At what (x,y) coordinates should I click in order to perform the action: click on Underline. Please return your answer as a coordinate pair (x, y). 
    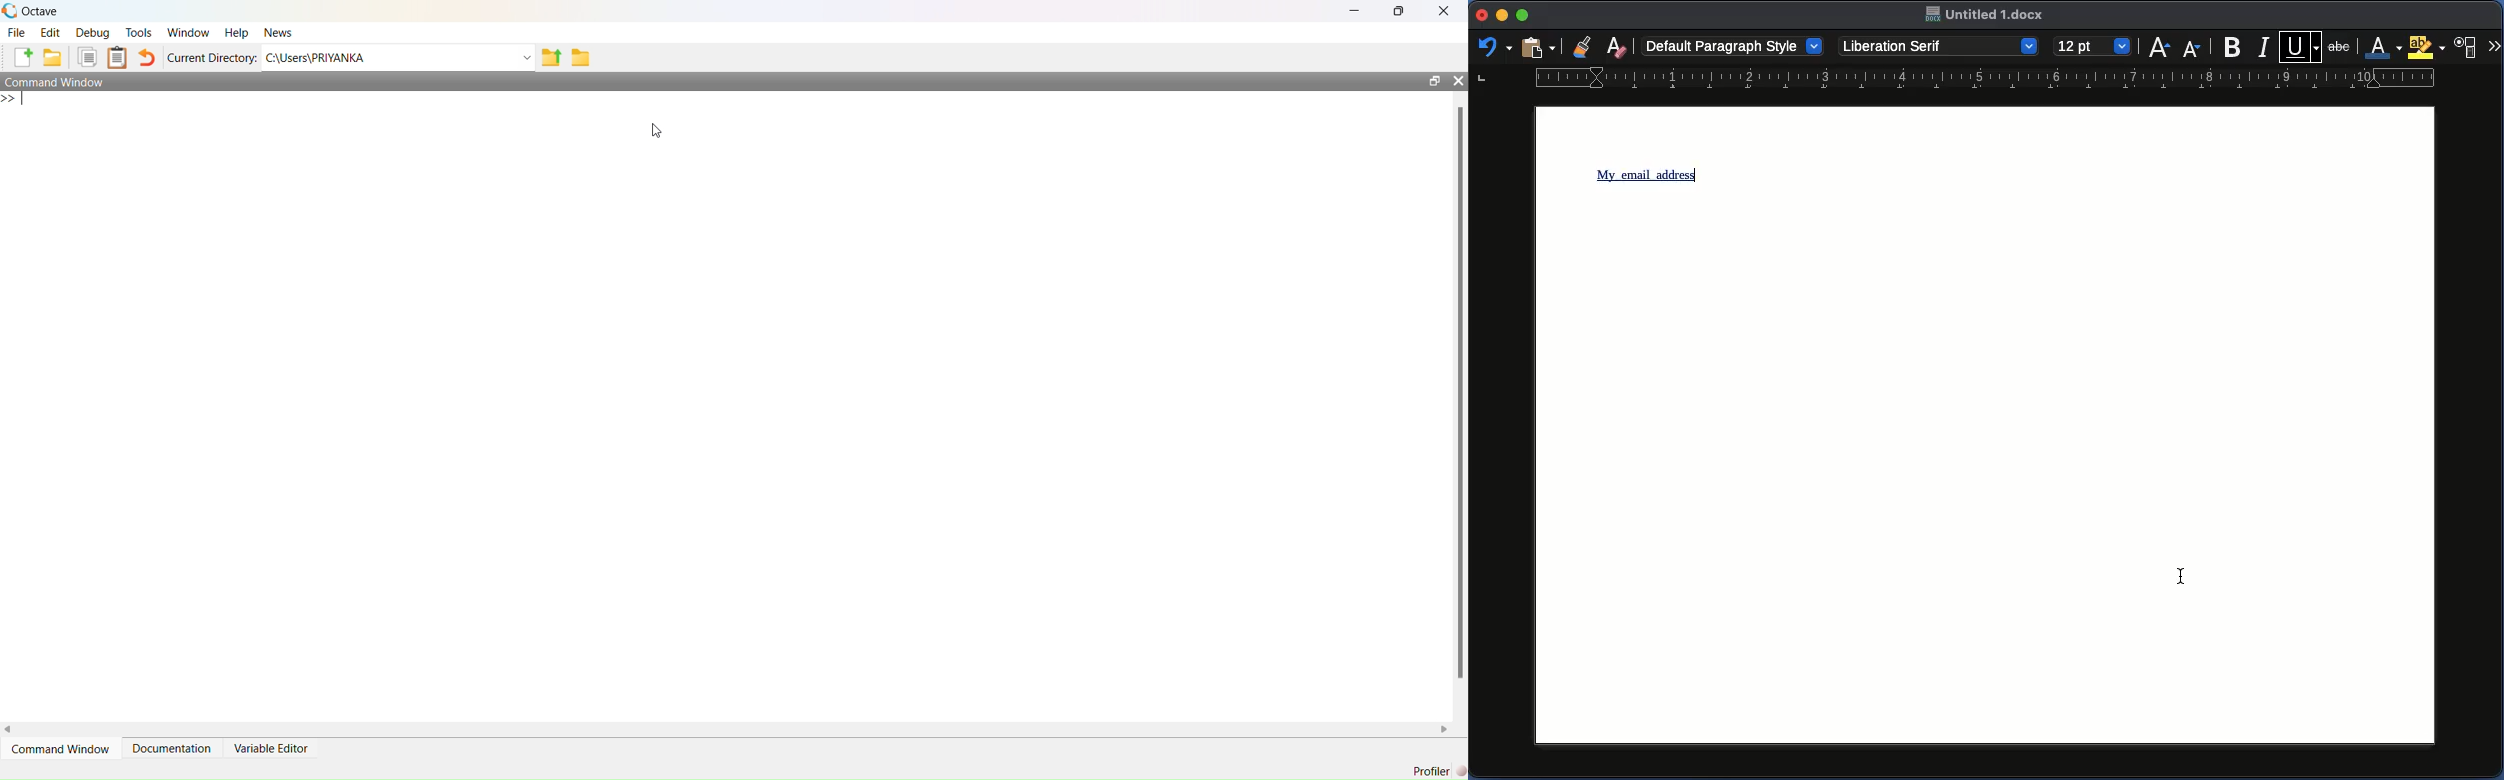
    Looking at the image, I should click on (2301, 45).